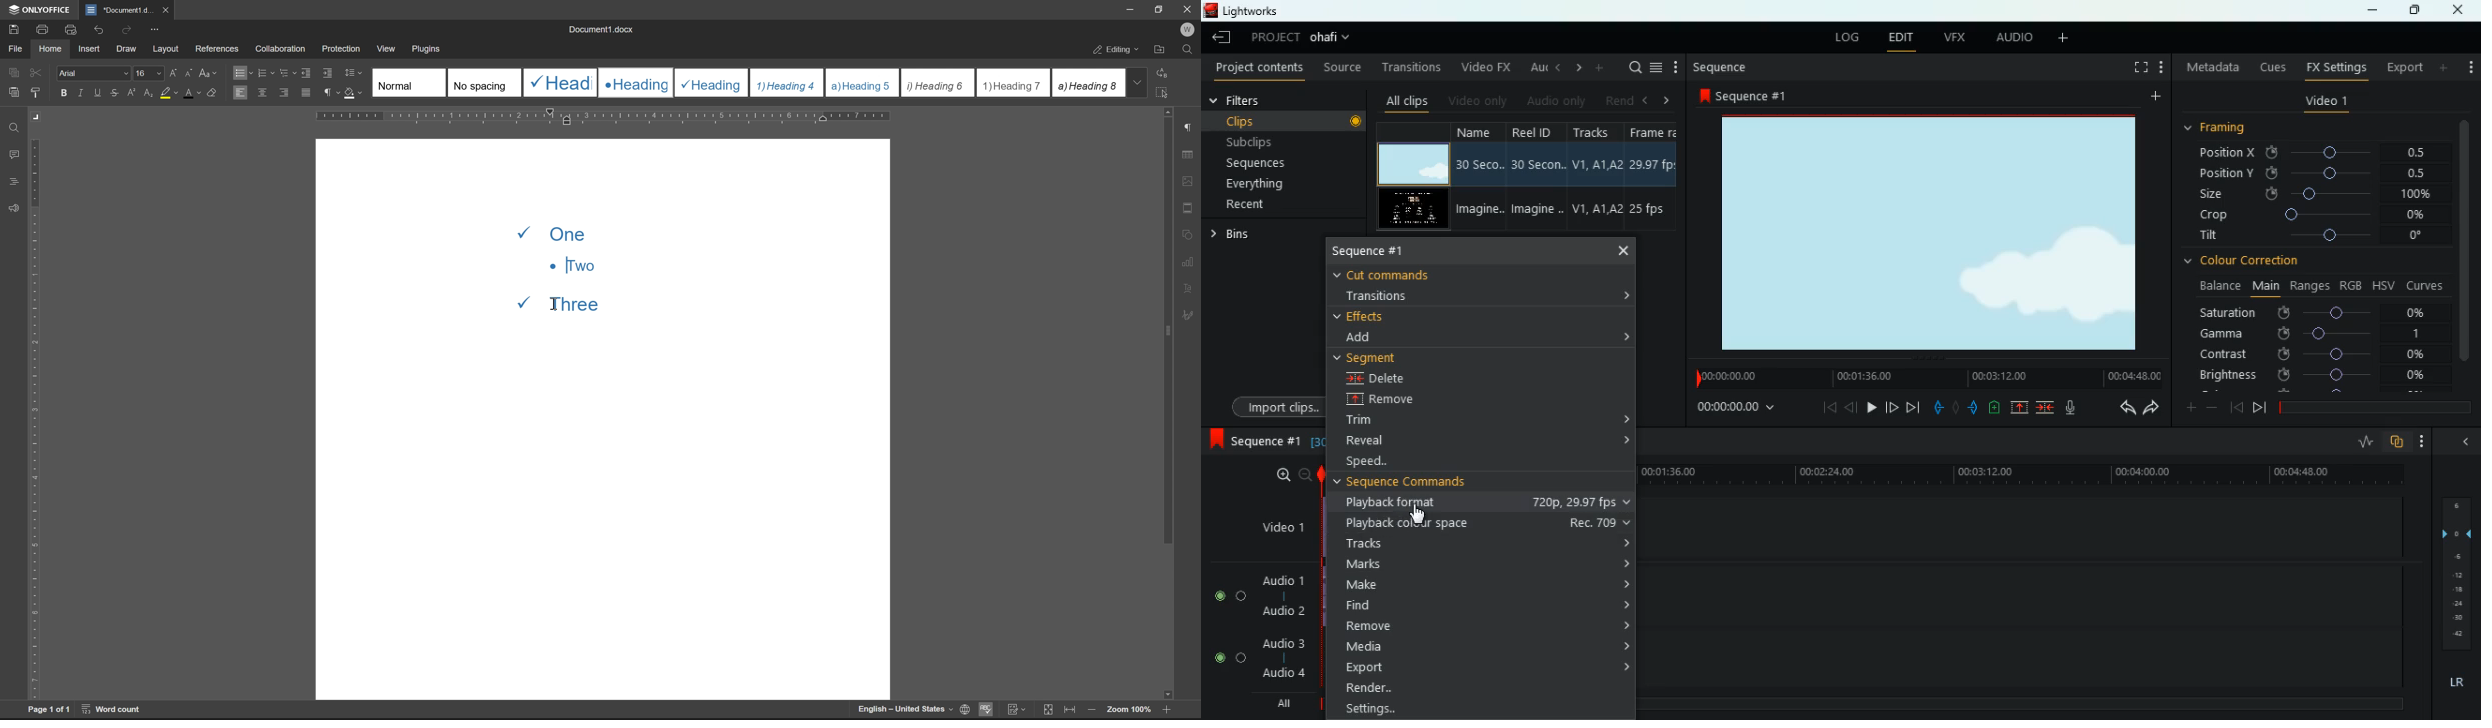  What do you see at coordinates (38, 117) in the screenshot?
I see `Margin` at bounding box center [38, 117].